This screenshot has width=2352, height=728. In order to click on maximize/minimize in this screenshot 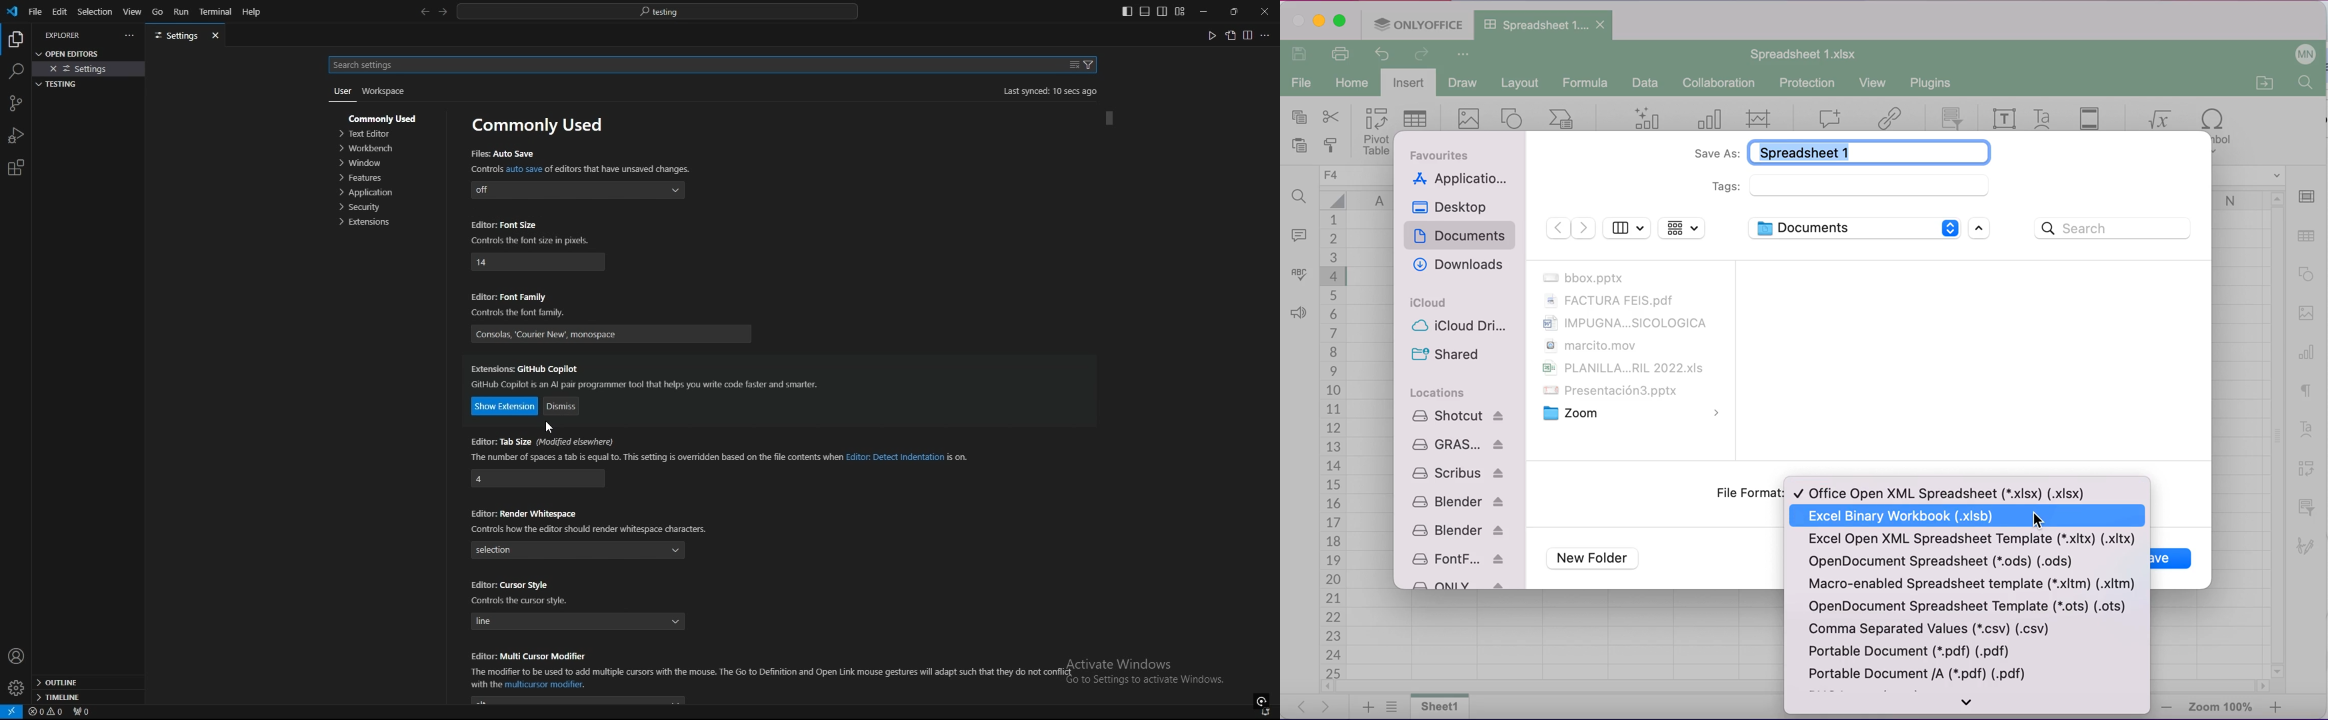, I will do `click(1984, 229)`.